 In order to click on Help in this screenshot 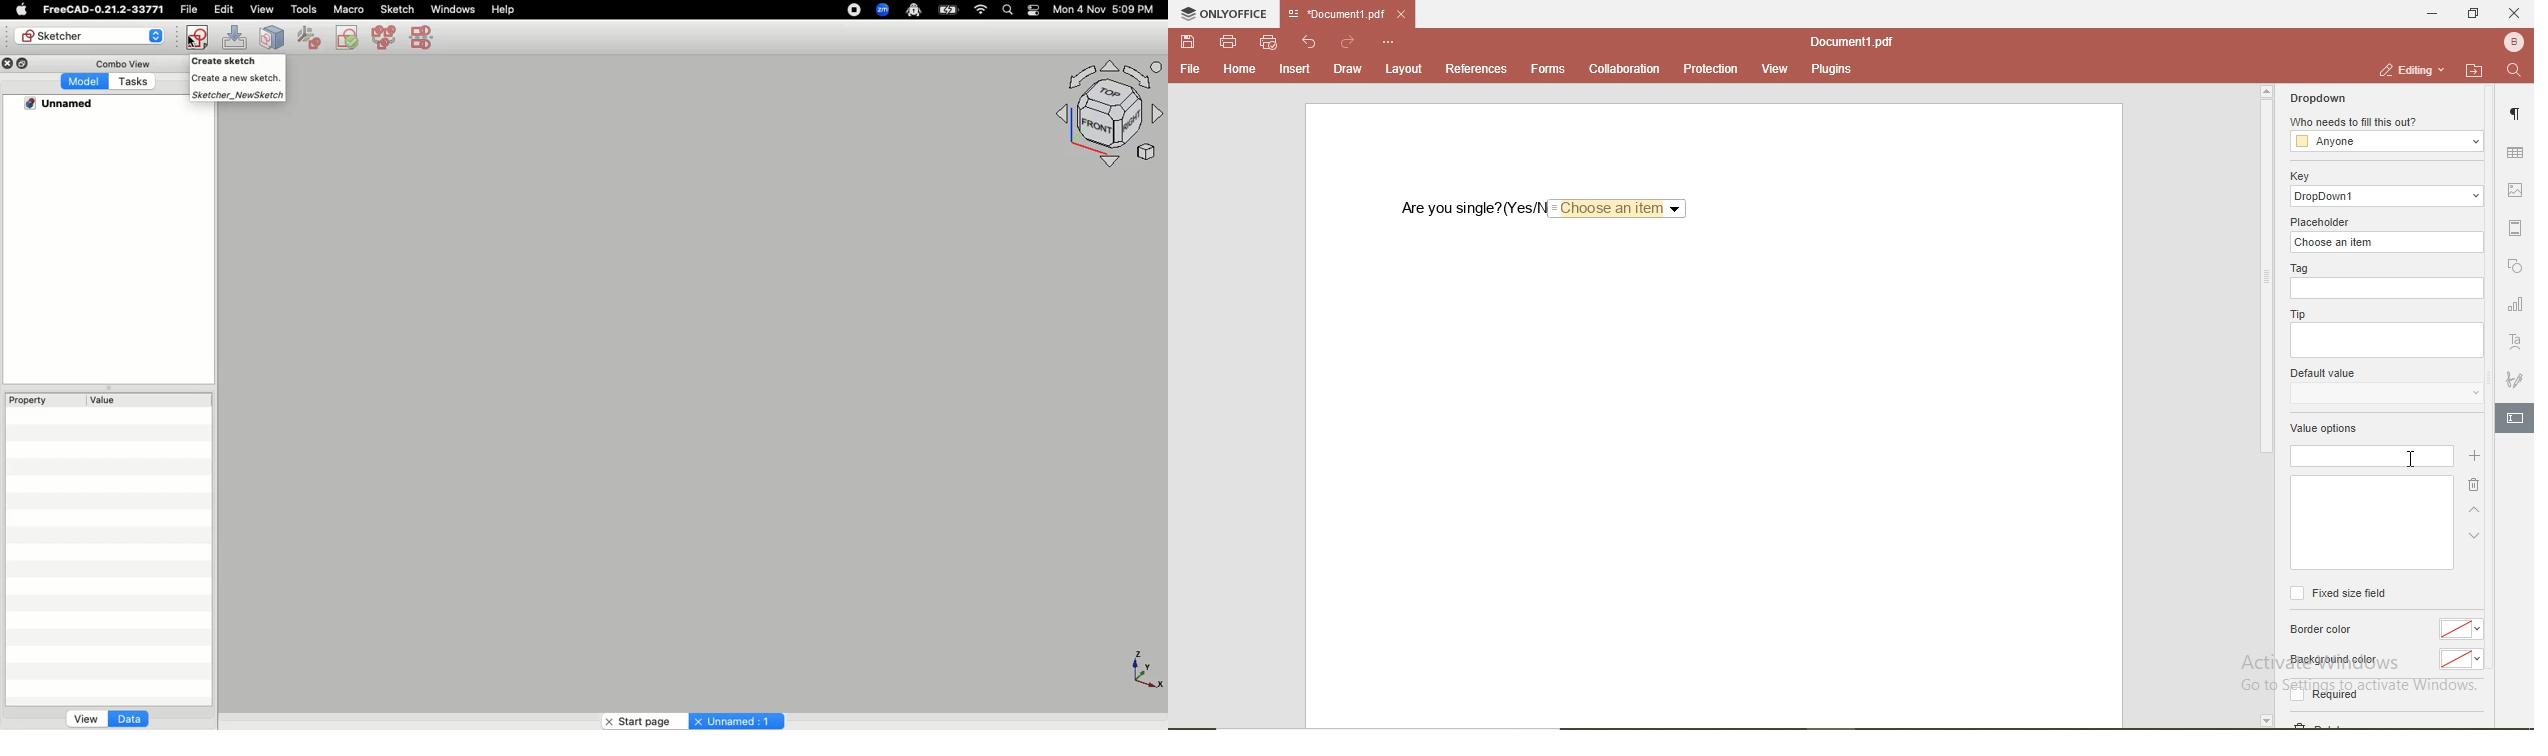, I will do `click(504, 8)`.